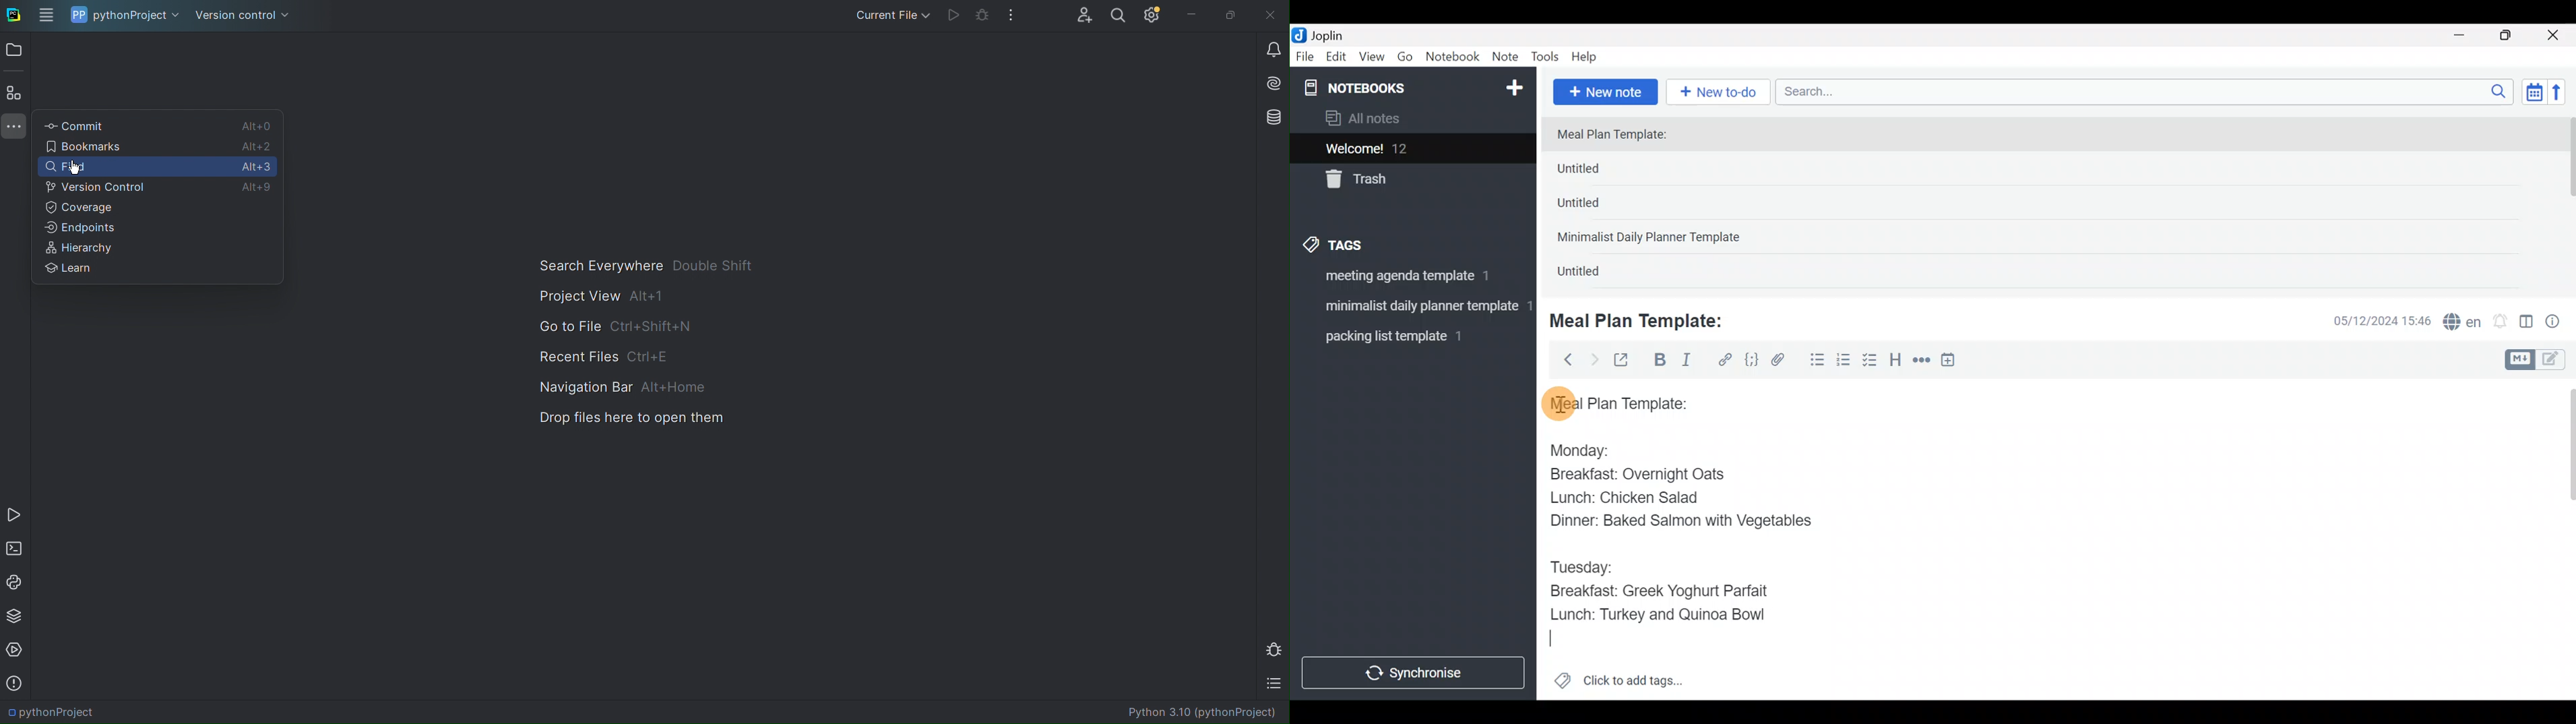 This screenshot has width=2576, height=728. I want to click on All notes, so click(1410, 119).